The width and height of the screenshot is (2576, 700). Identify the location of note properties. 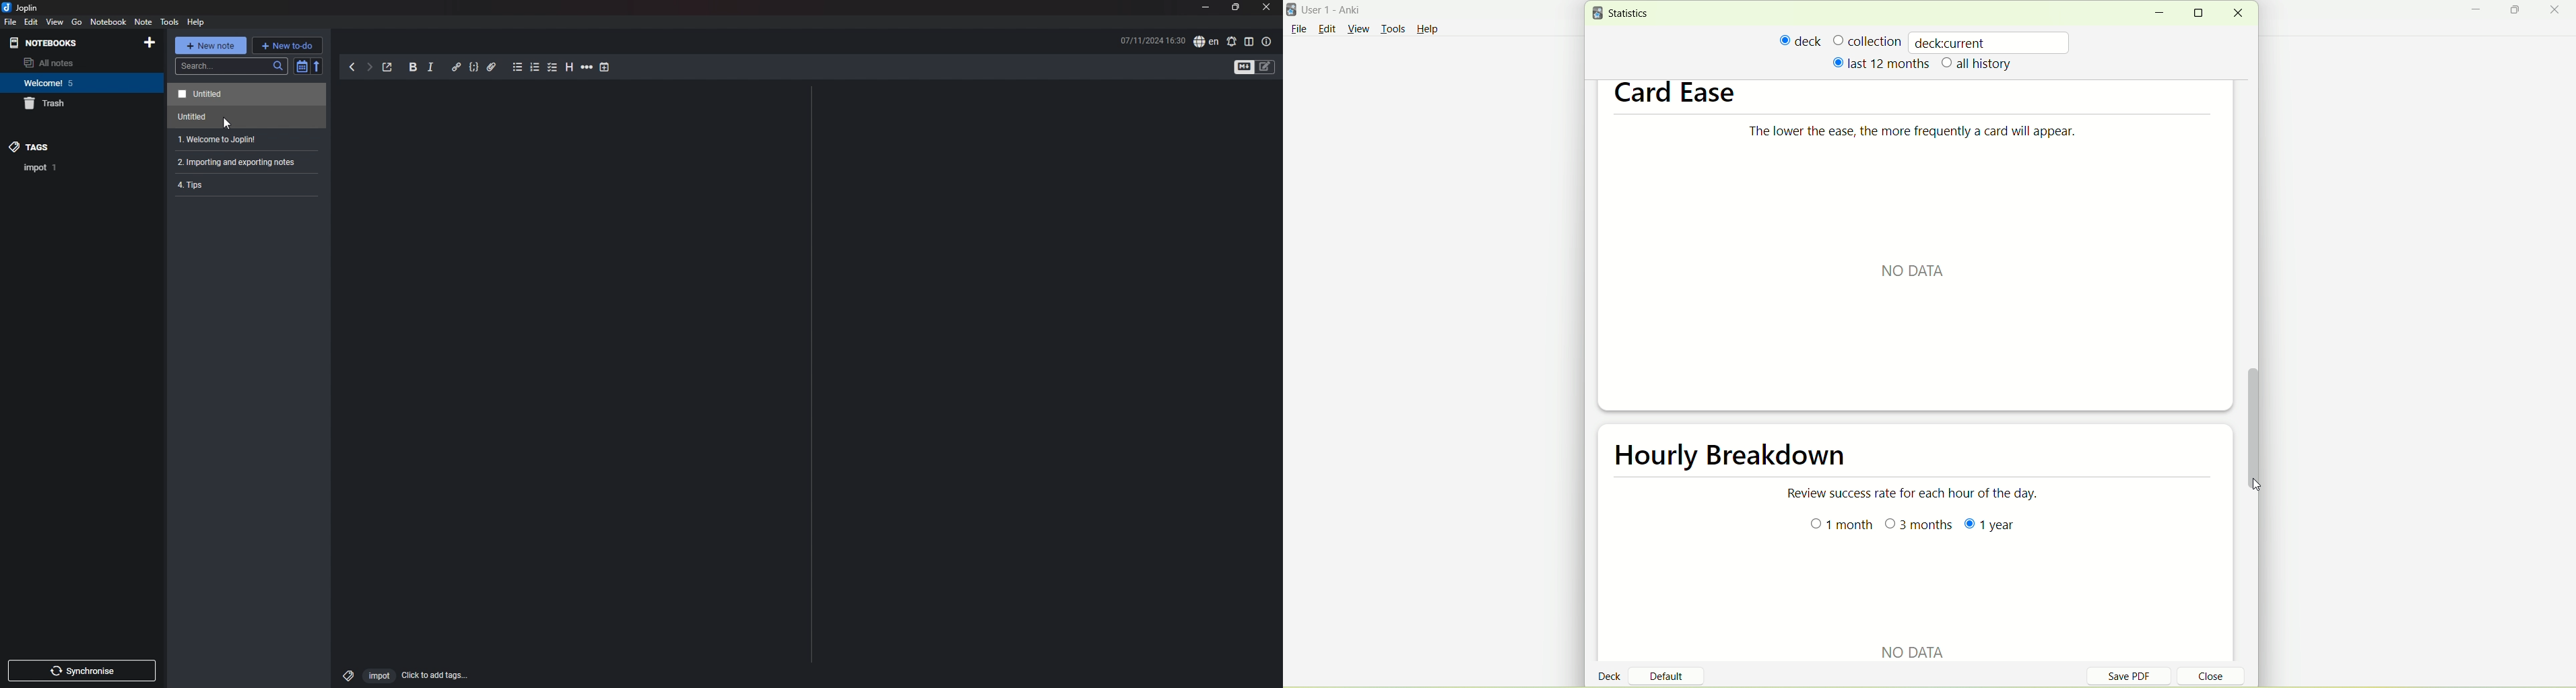
(1266, 41).